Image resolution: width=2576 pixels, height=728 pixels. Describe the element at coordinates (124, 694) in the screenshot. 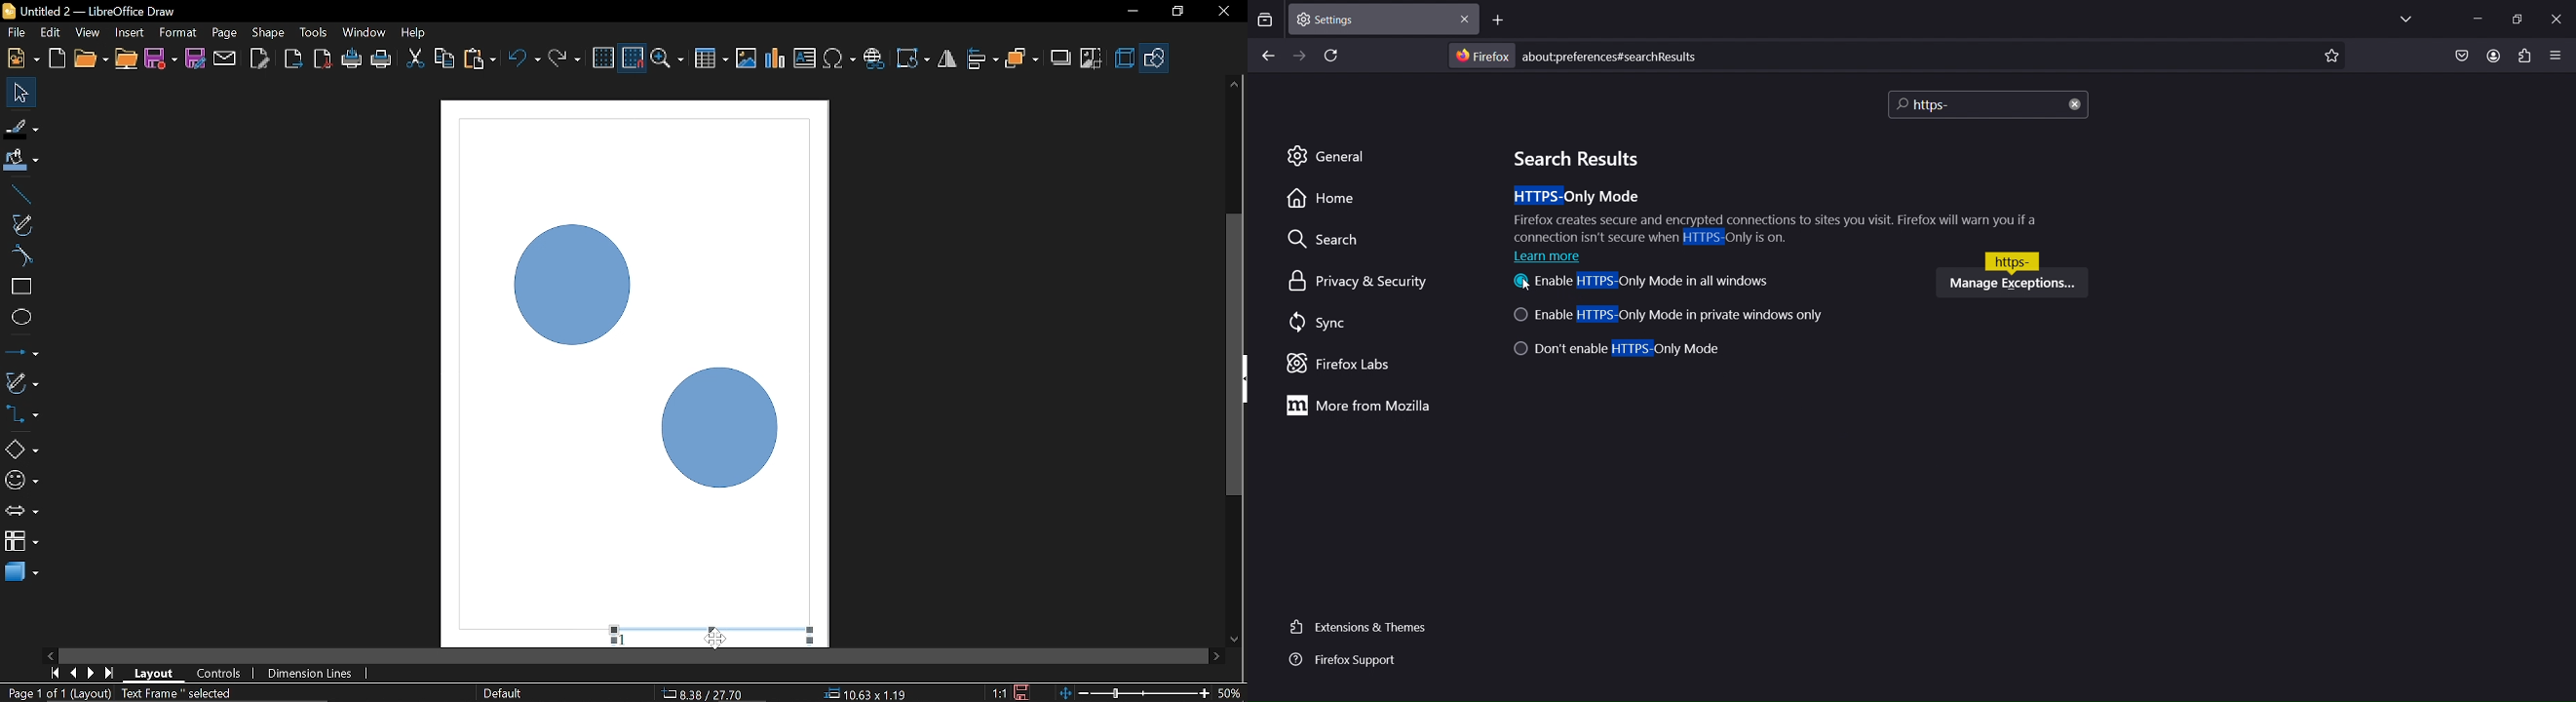

I see `Current page` at that location.